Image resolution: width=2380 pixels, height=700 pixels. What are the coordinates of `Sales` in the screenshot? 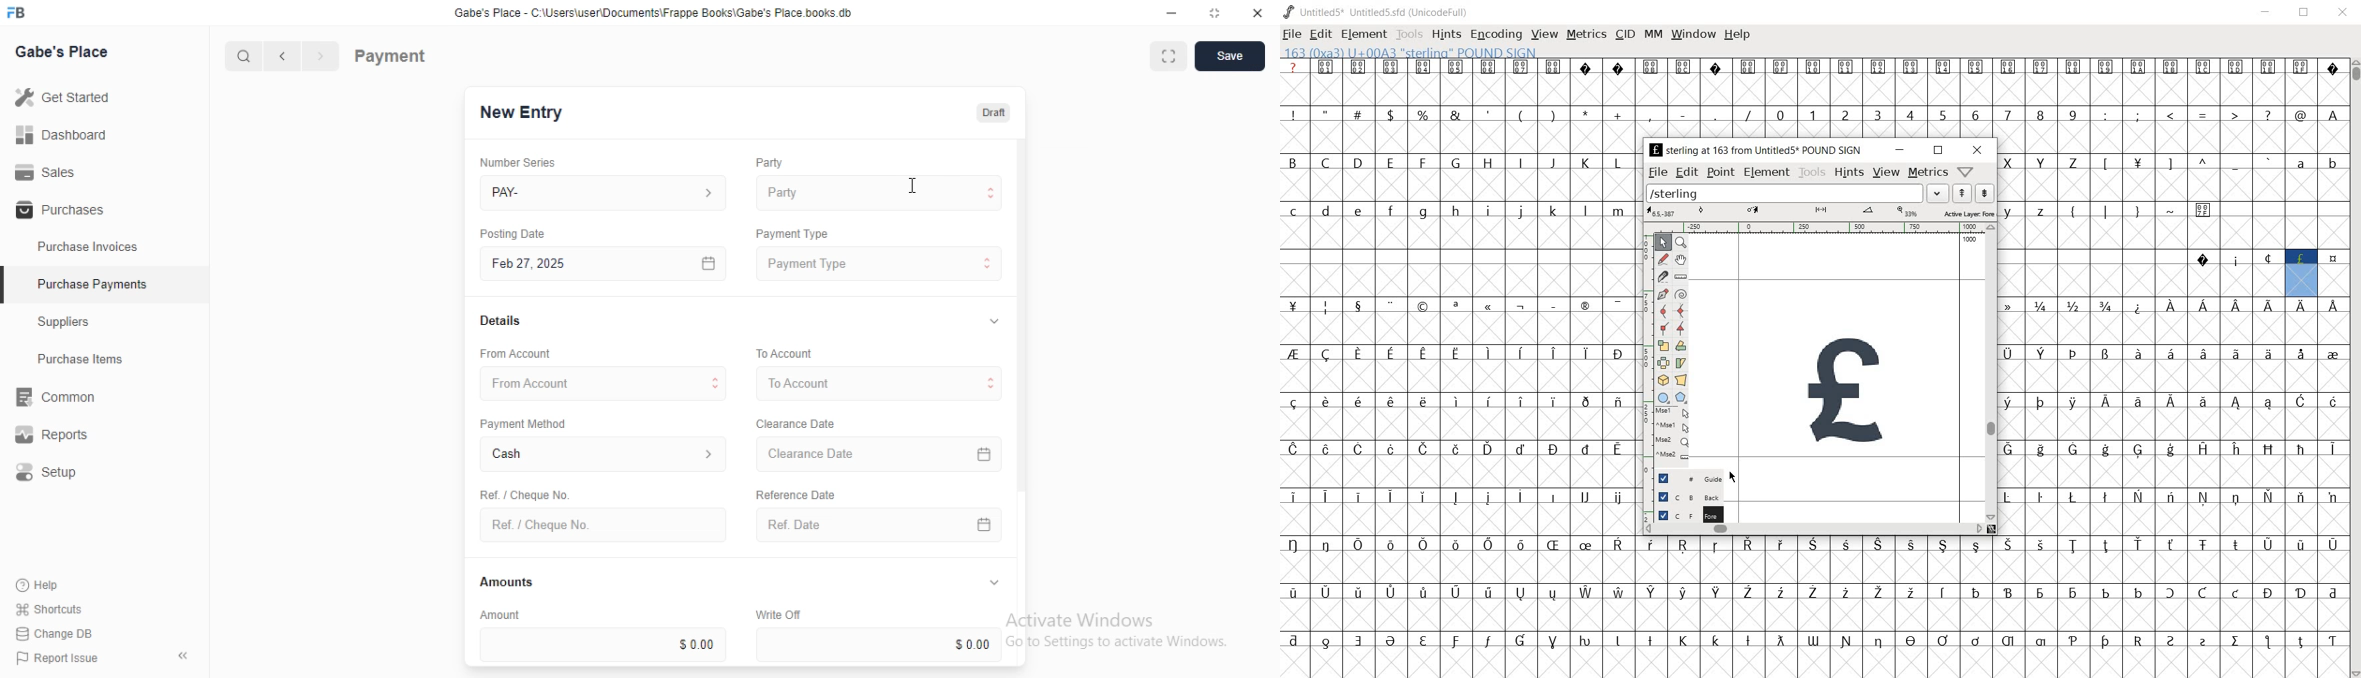 It's located at (45, 171).